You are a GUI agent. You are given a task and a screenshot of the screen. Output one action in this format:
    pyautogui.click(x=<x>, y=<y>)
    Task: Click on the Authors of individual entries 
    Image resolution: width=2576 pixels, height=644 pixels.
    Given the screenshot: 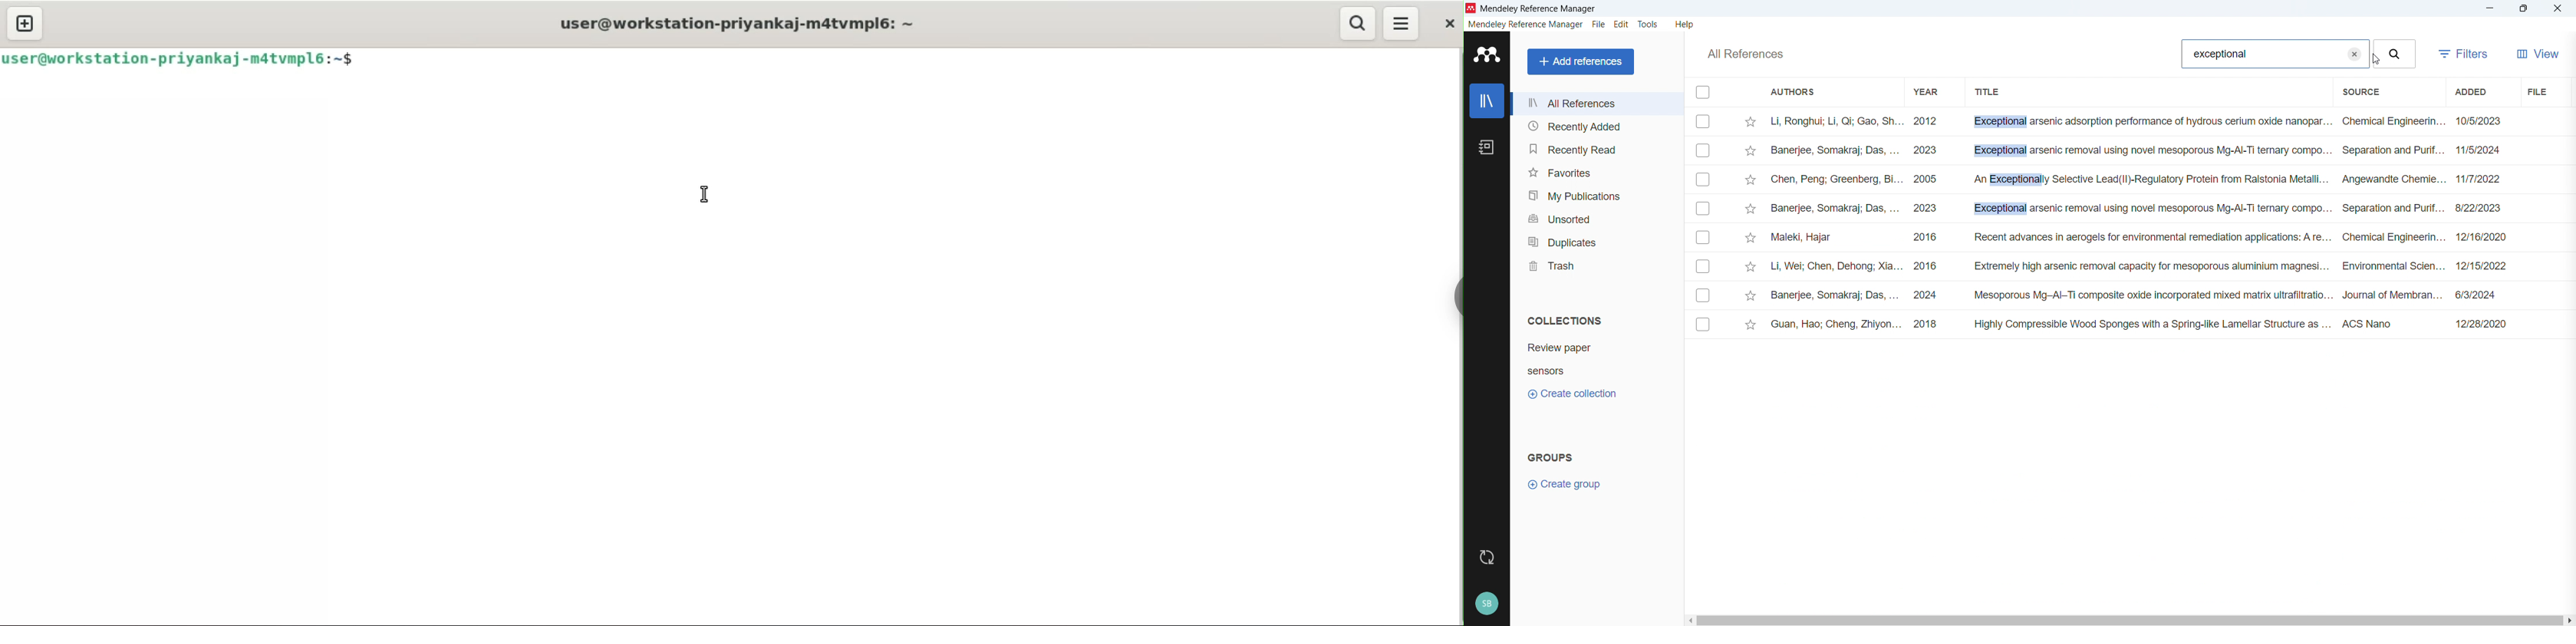 What is the action you would take?
    pyautogui.click(x=1837, y=224)
    